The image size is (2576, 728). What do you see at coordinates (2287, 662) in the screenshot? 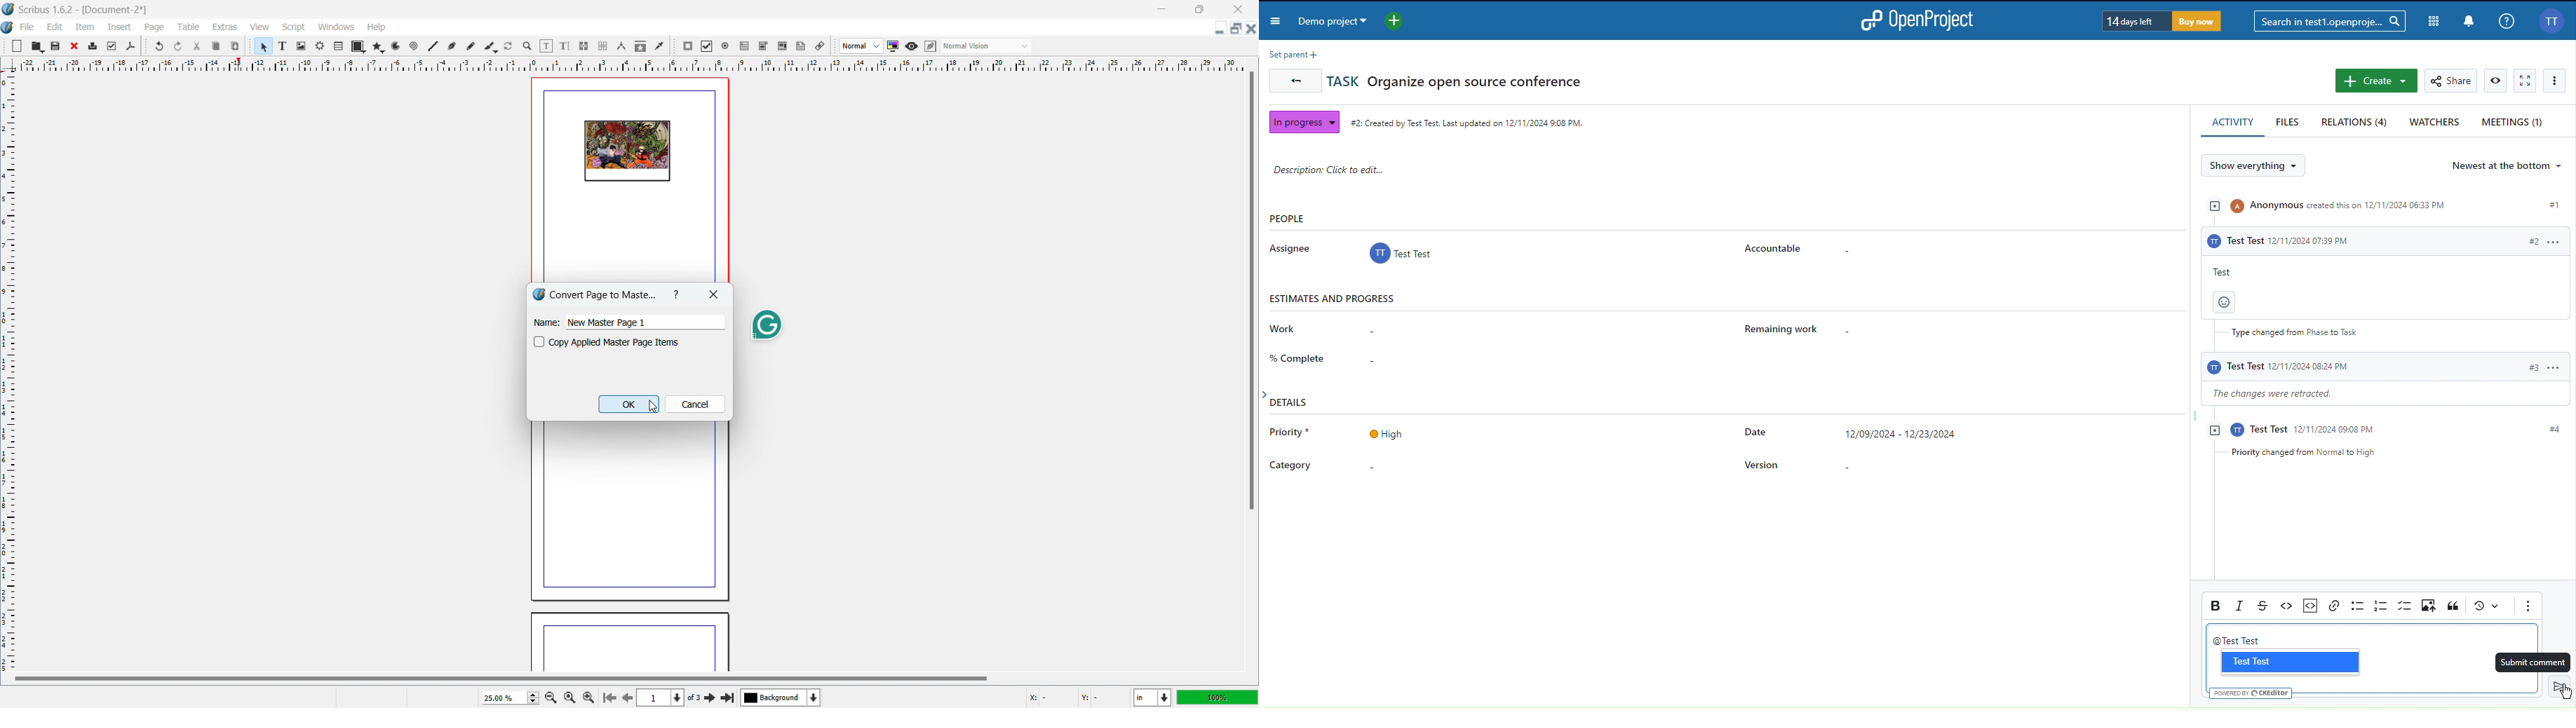
I see `Test Test` at bounding box center [2287, 662].